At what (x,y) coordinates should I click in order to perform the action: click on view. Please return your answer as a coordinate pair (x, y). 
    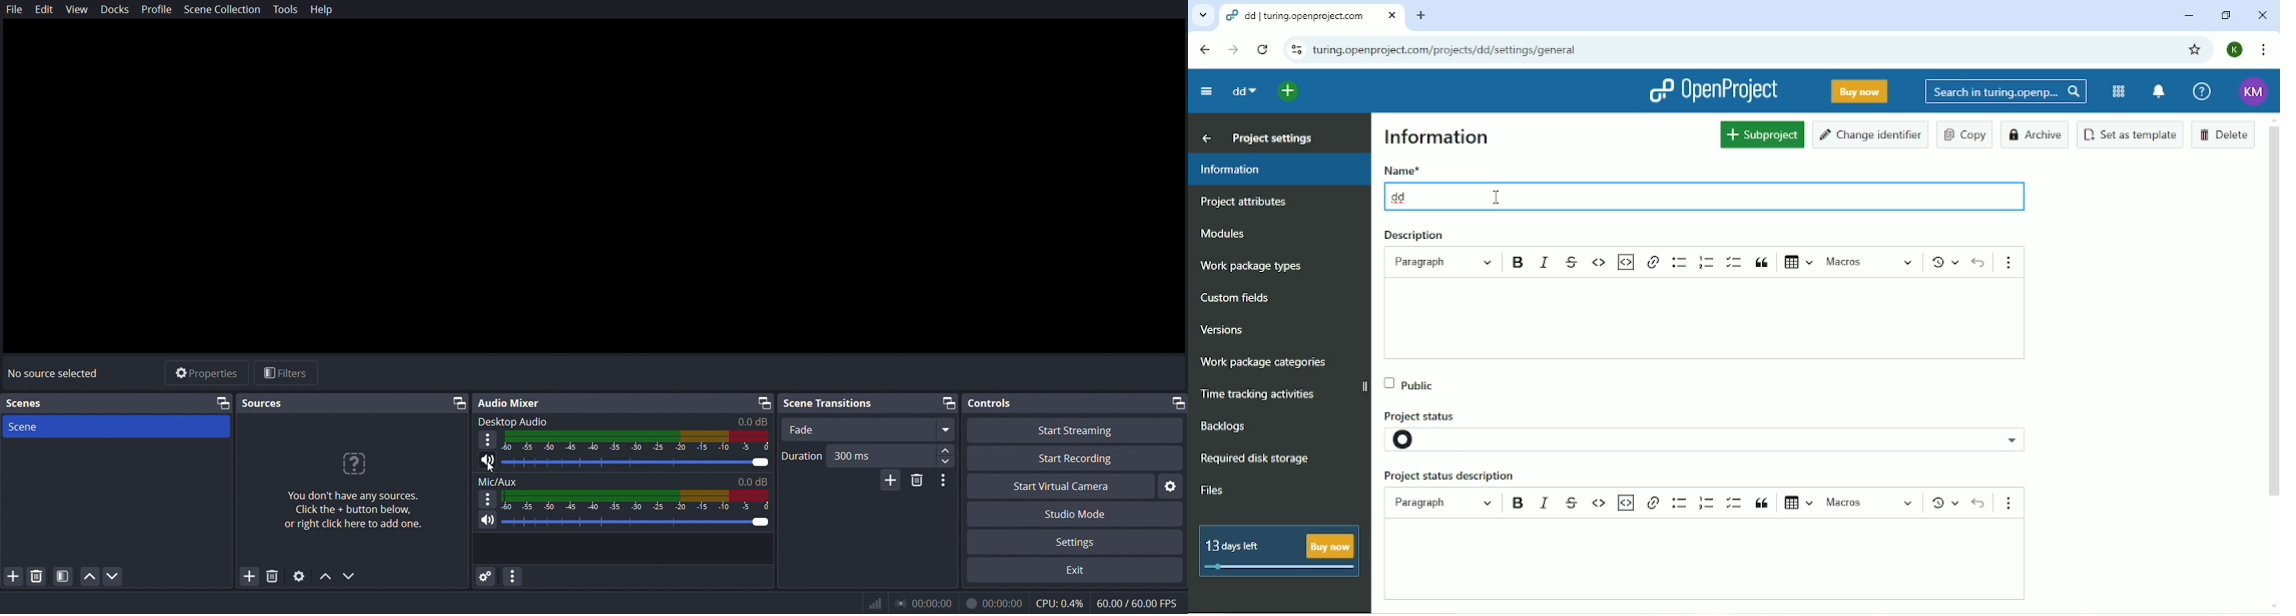
    Looking at the image, I should click on (79, 10).